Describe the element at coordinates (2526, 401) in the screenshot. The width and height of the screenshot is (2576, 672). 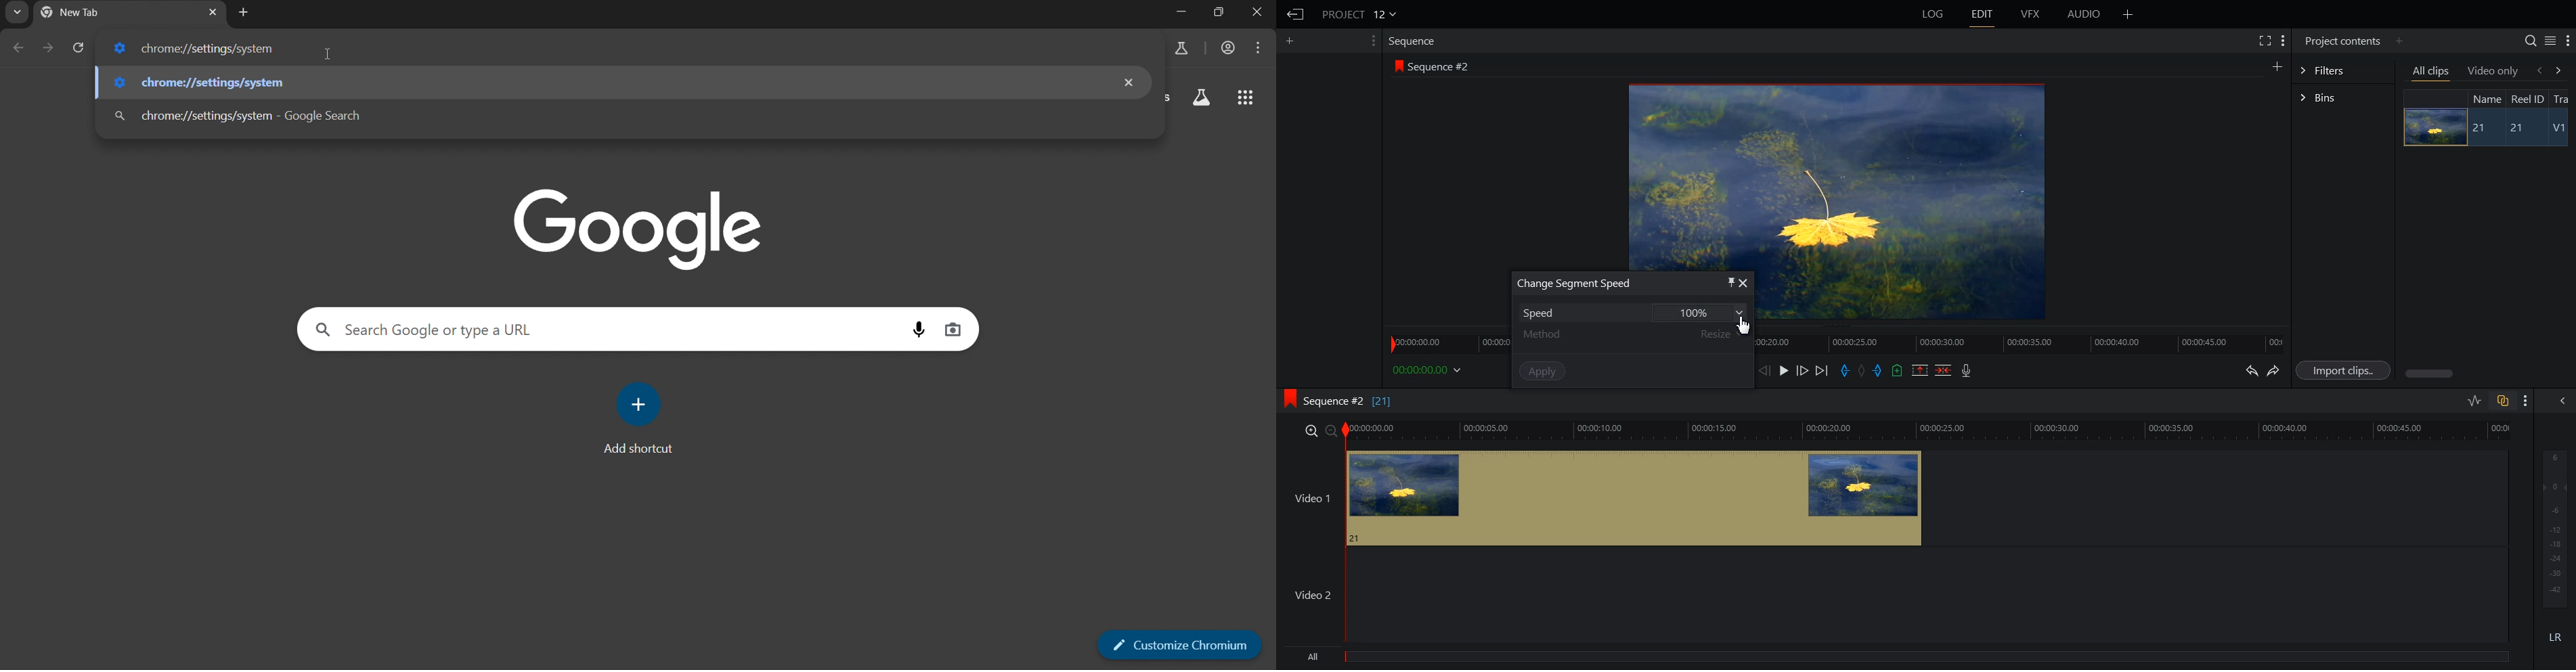
I see `Show setting menu` at that location.